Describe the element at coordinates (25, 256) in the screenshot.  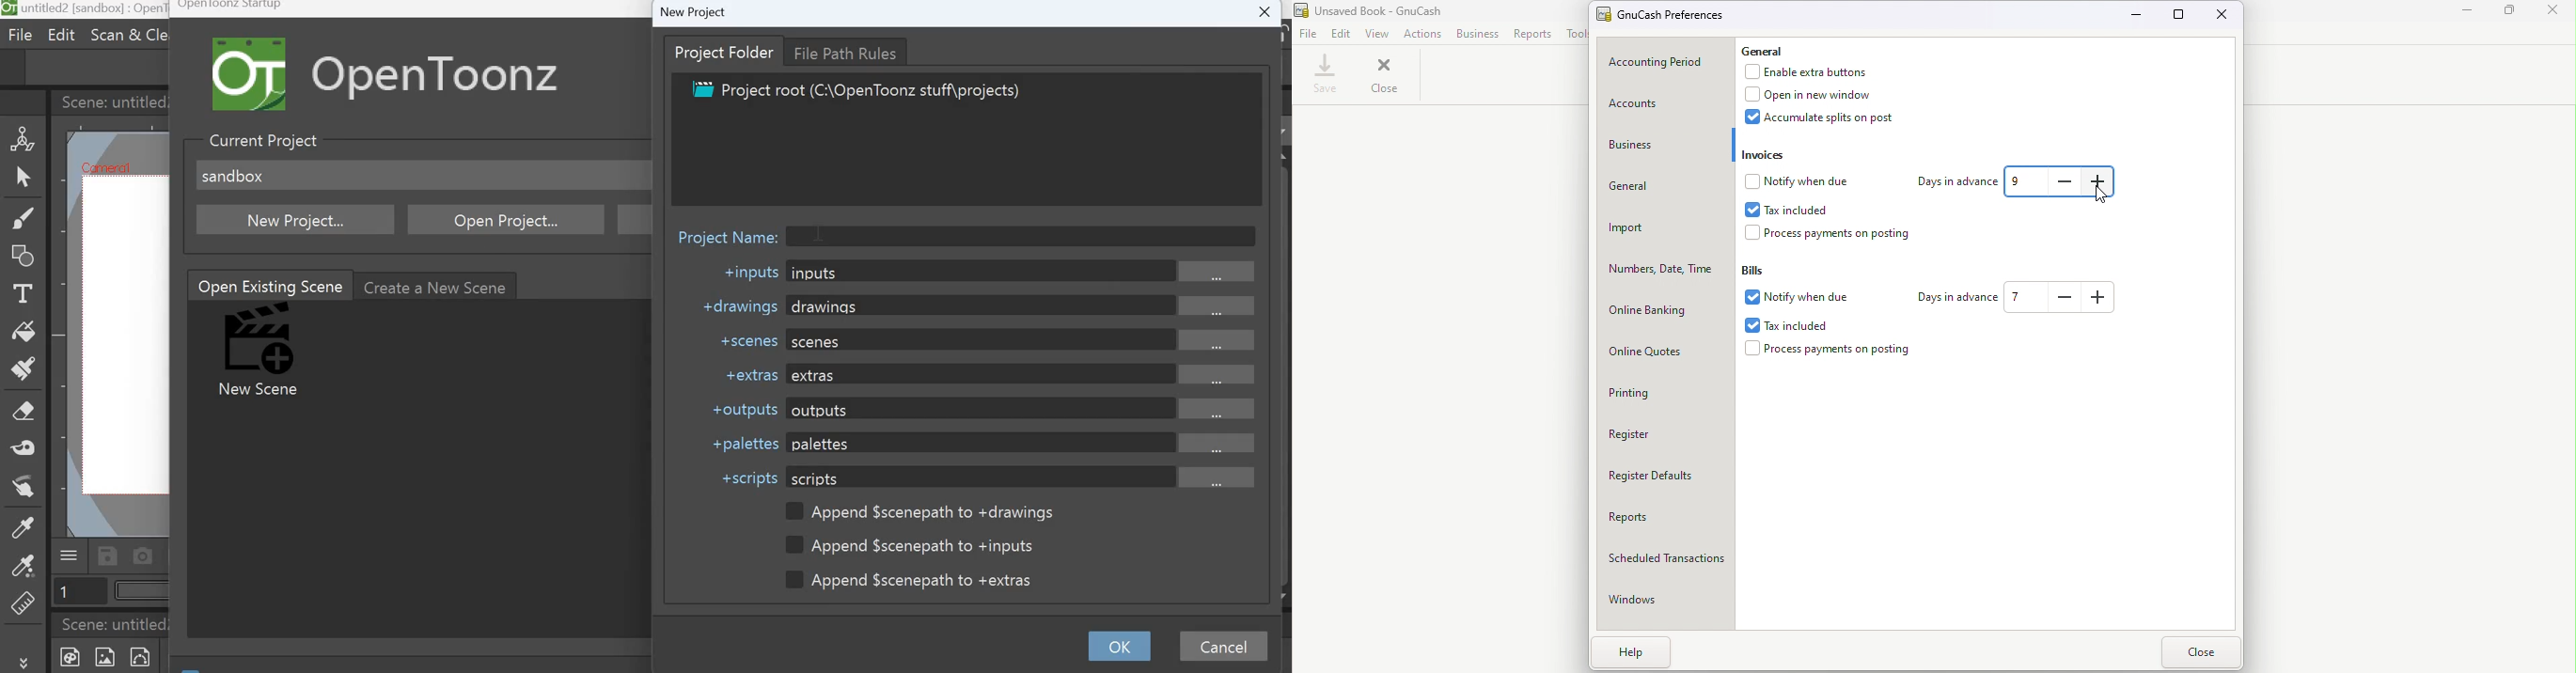
I see `Geometric Tool` at that location.